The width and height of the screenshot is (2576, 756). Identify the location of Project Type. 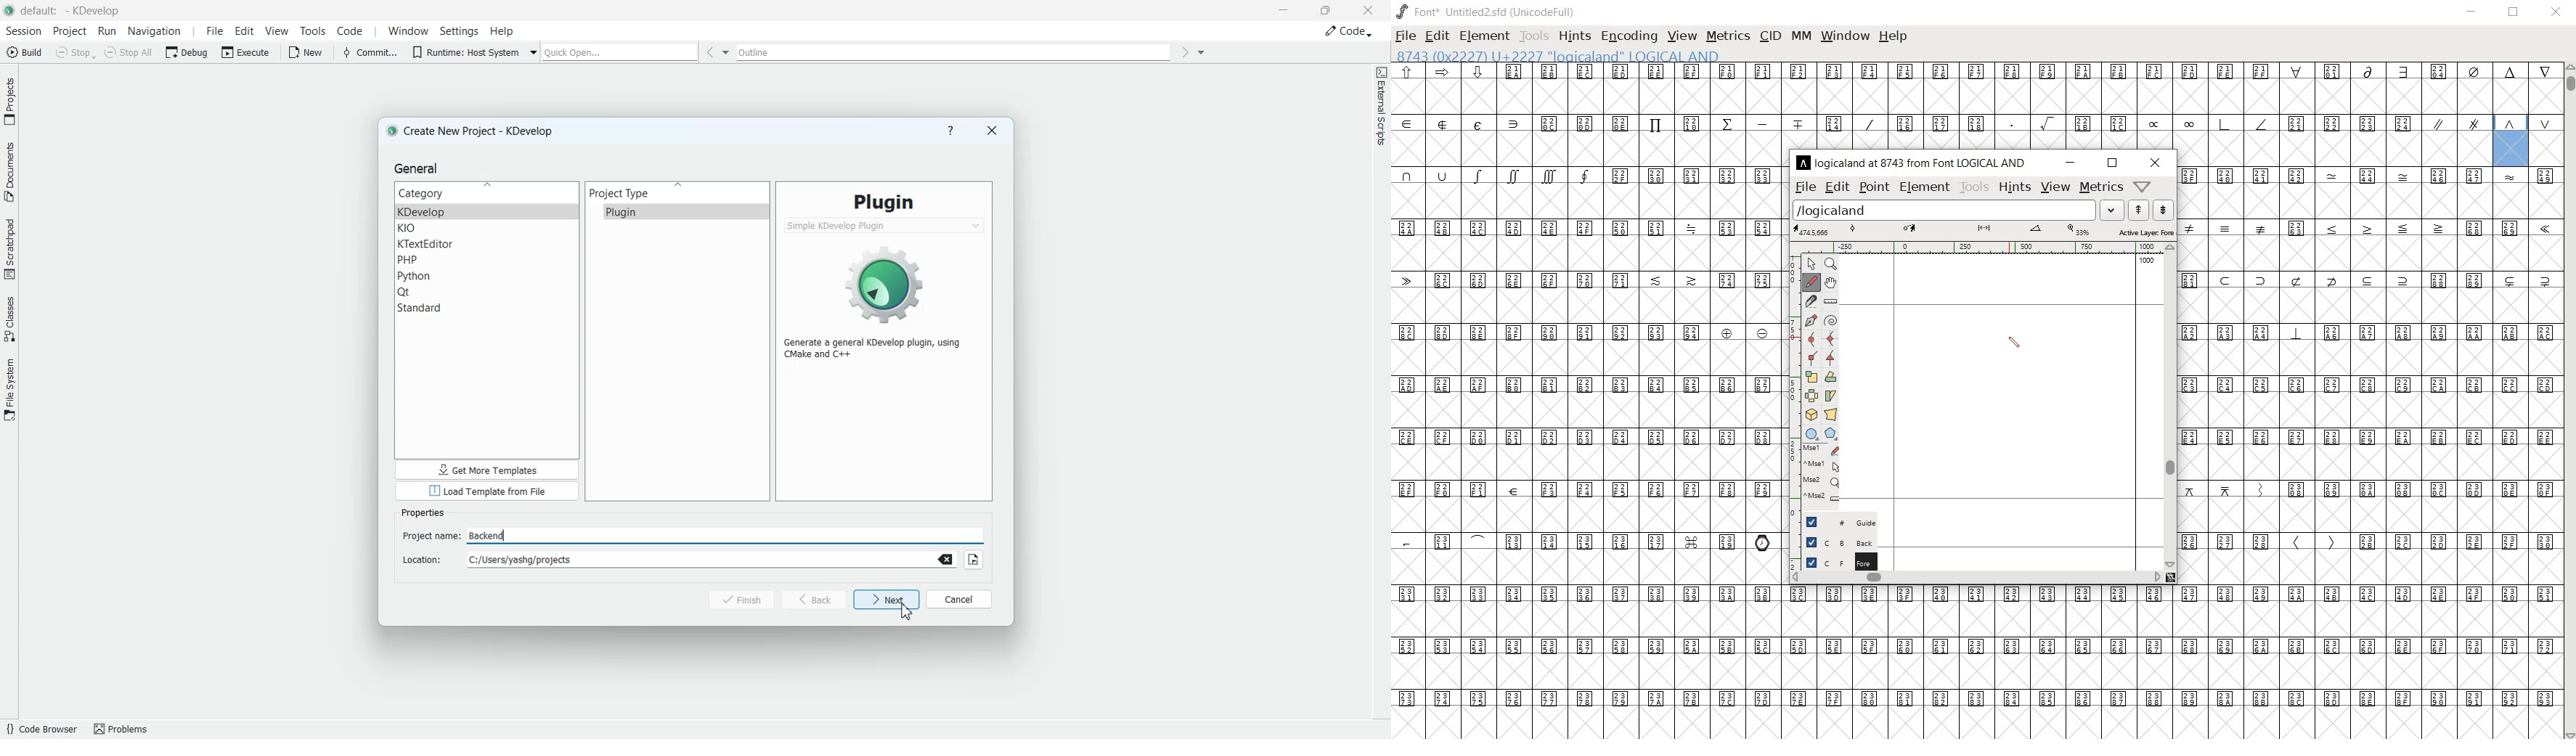
(678, 193).